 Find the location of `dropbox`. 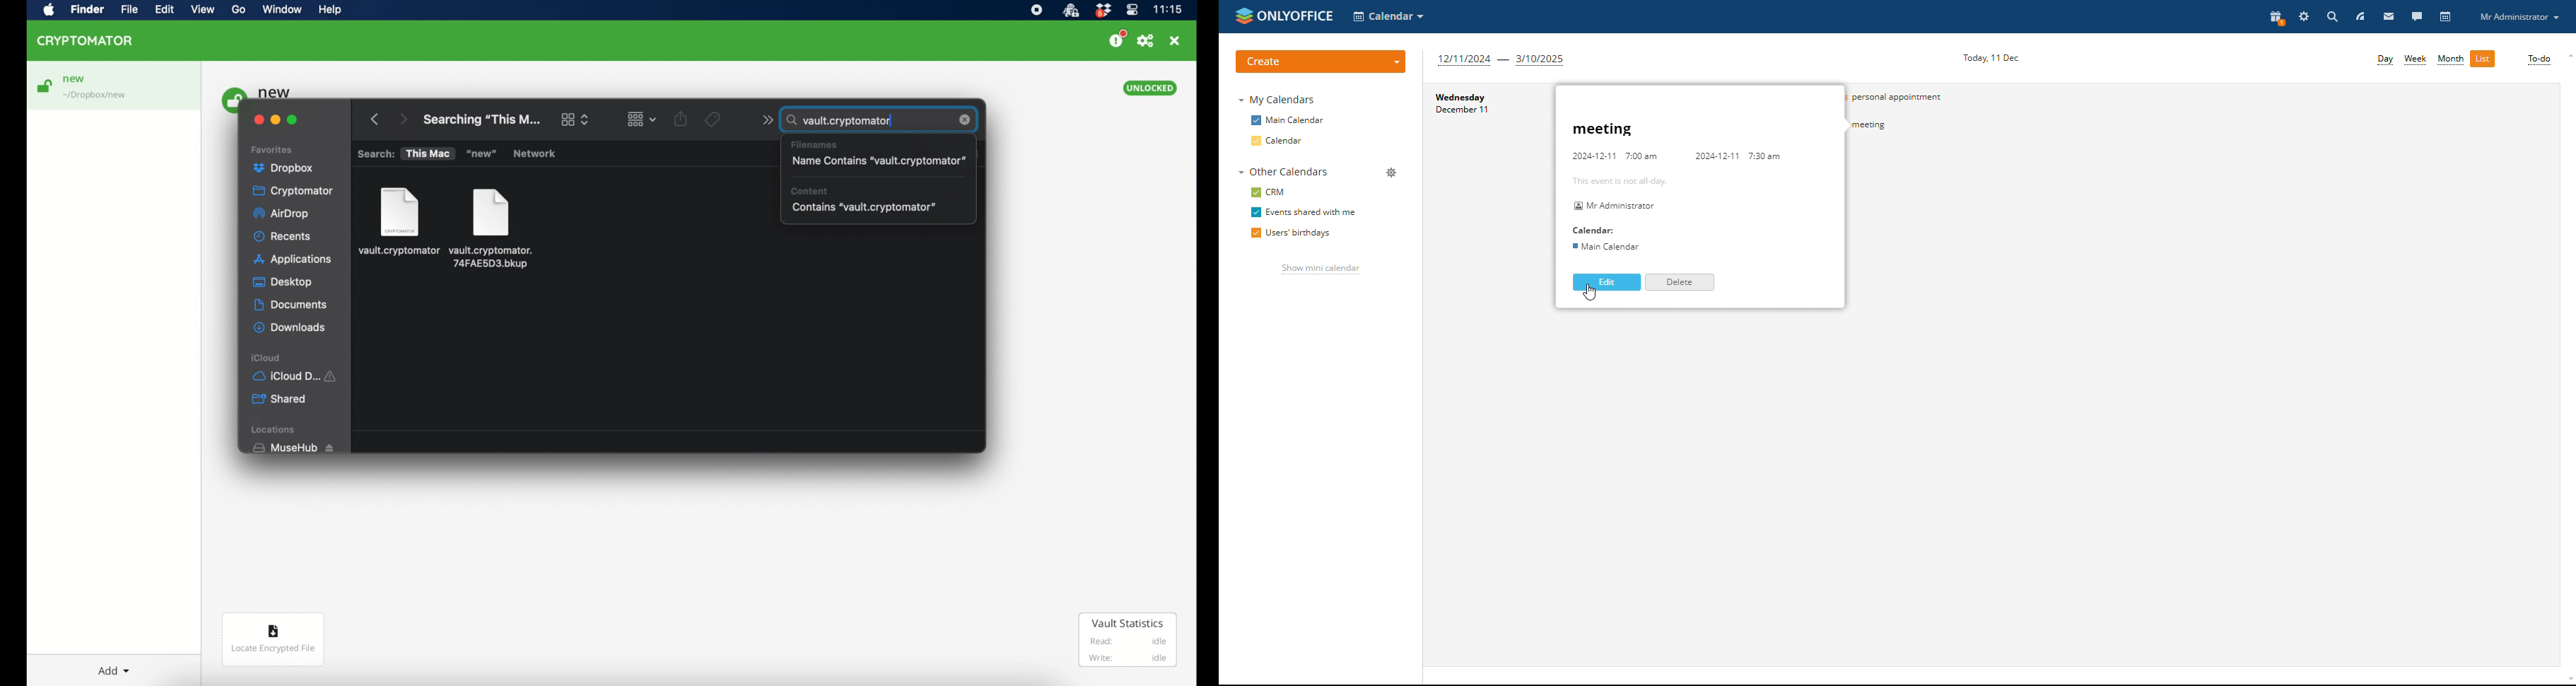

dropbox is located at coordinates (284, 166).